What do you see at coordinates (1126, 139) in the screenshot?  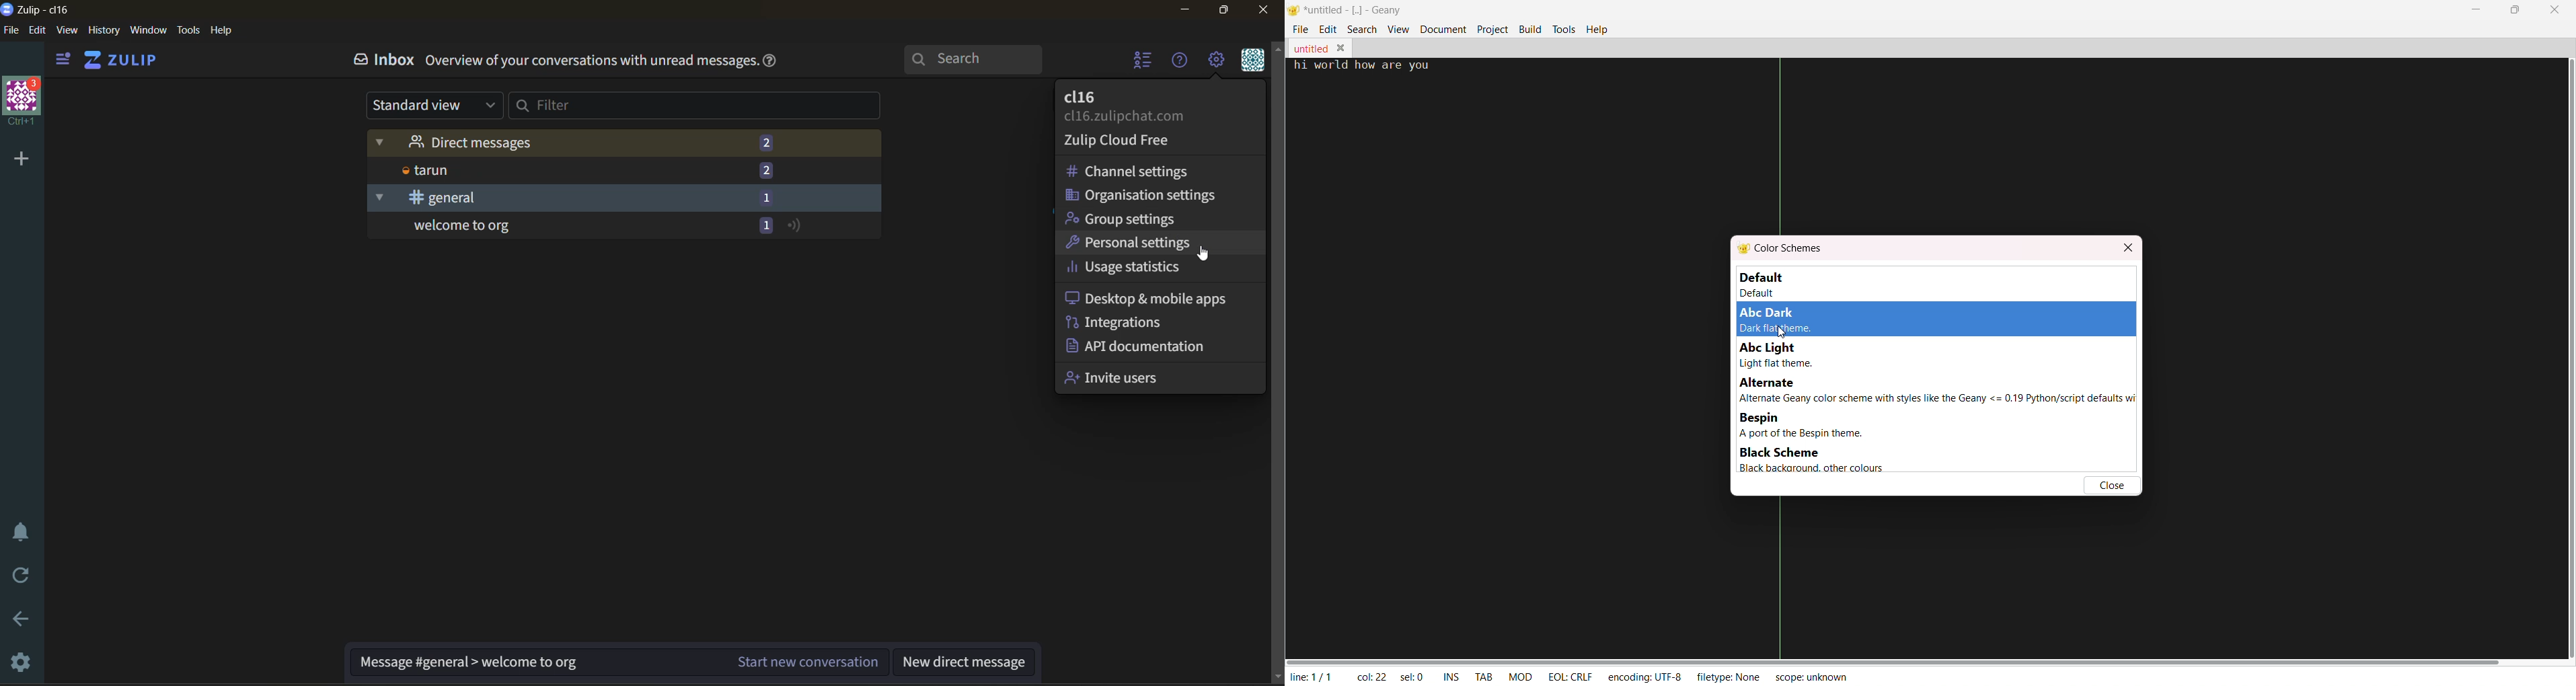 I see `cloud` at bounding box center [1126, 139].